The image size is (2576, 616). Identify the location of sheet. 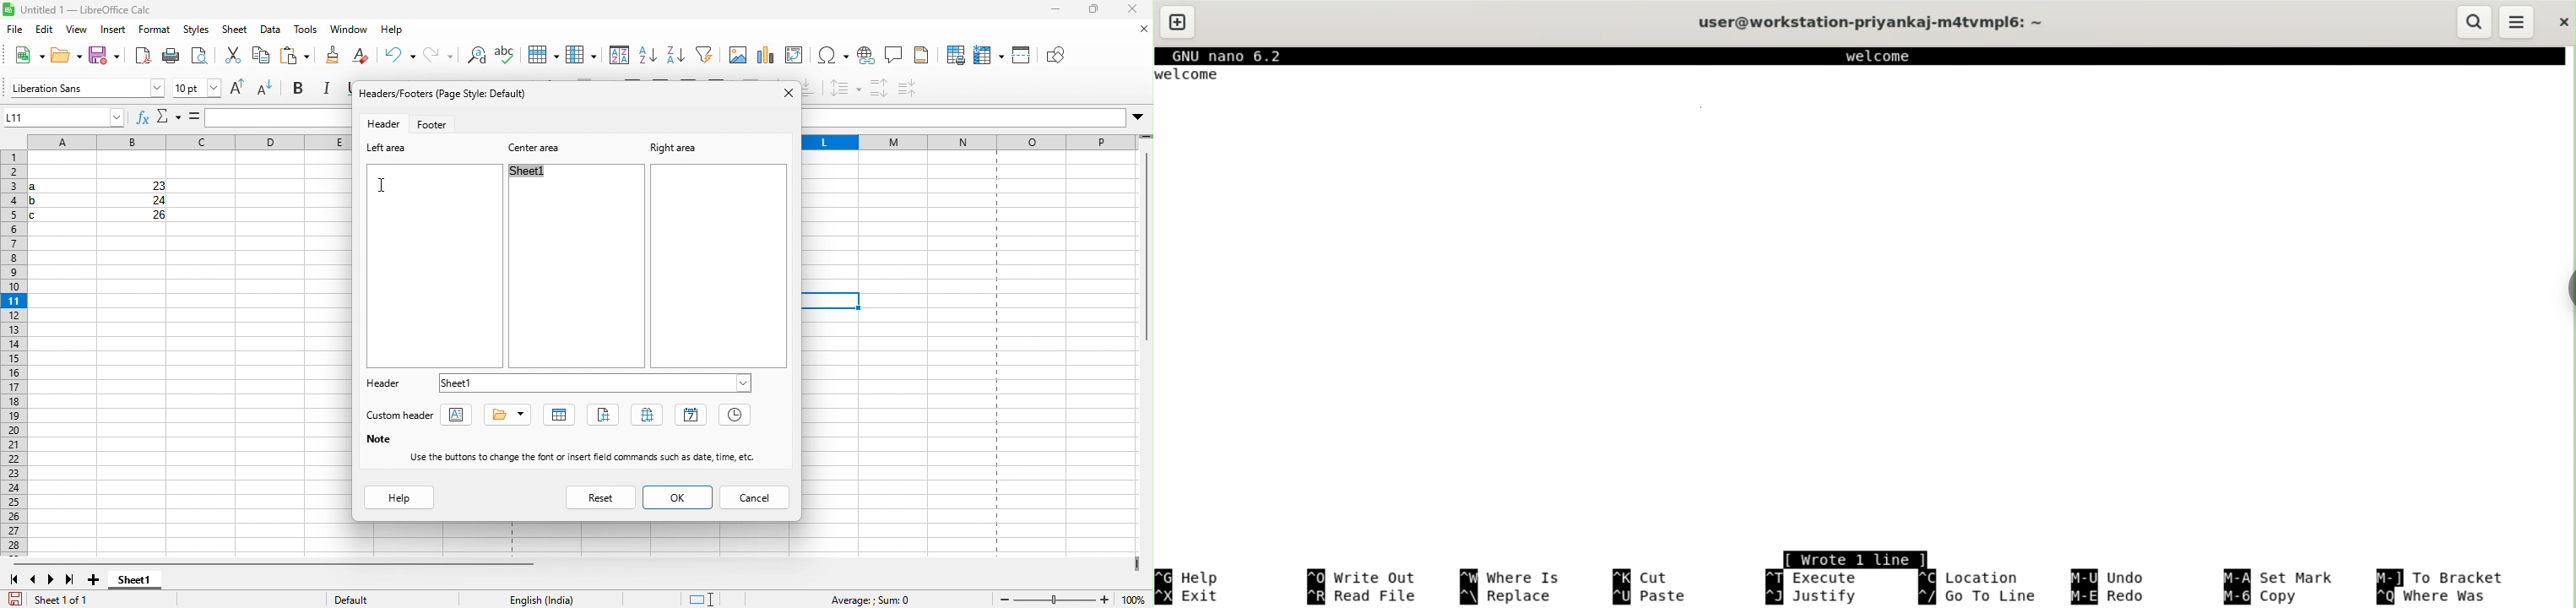
(234, 33).